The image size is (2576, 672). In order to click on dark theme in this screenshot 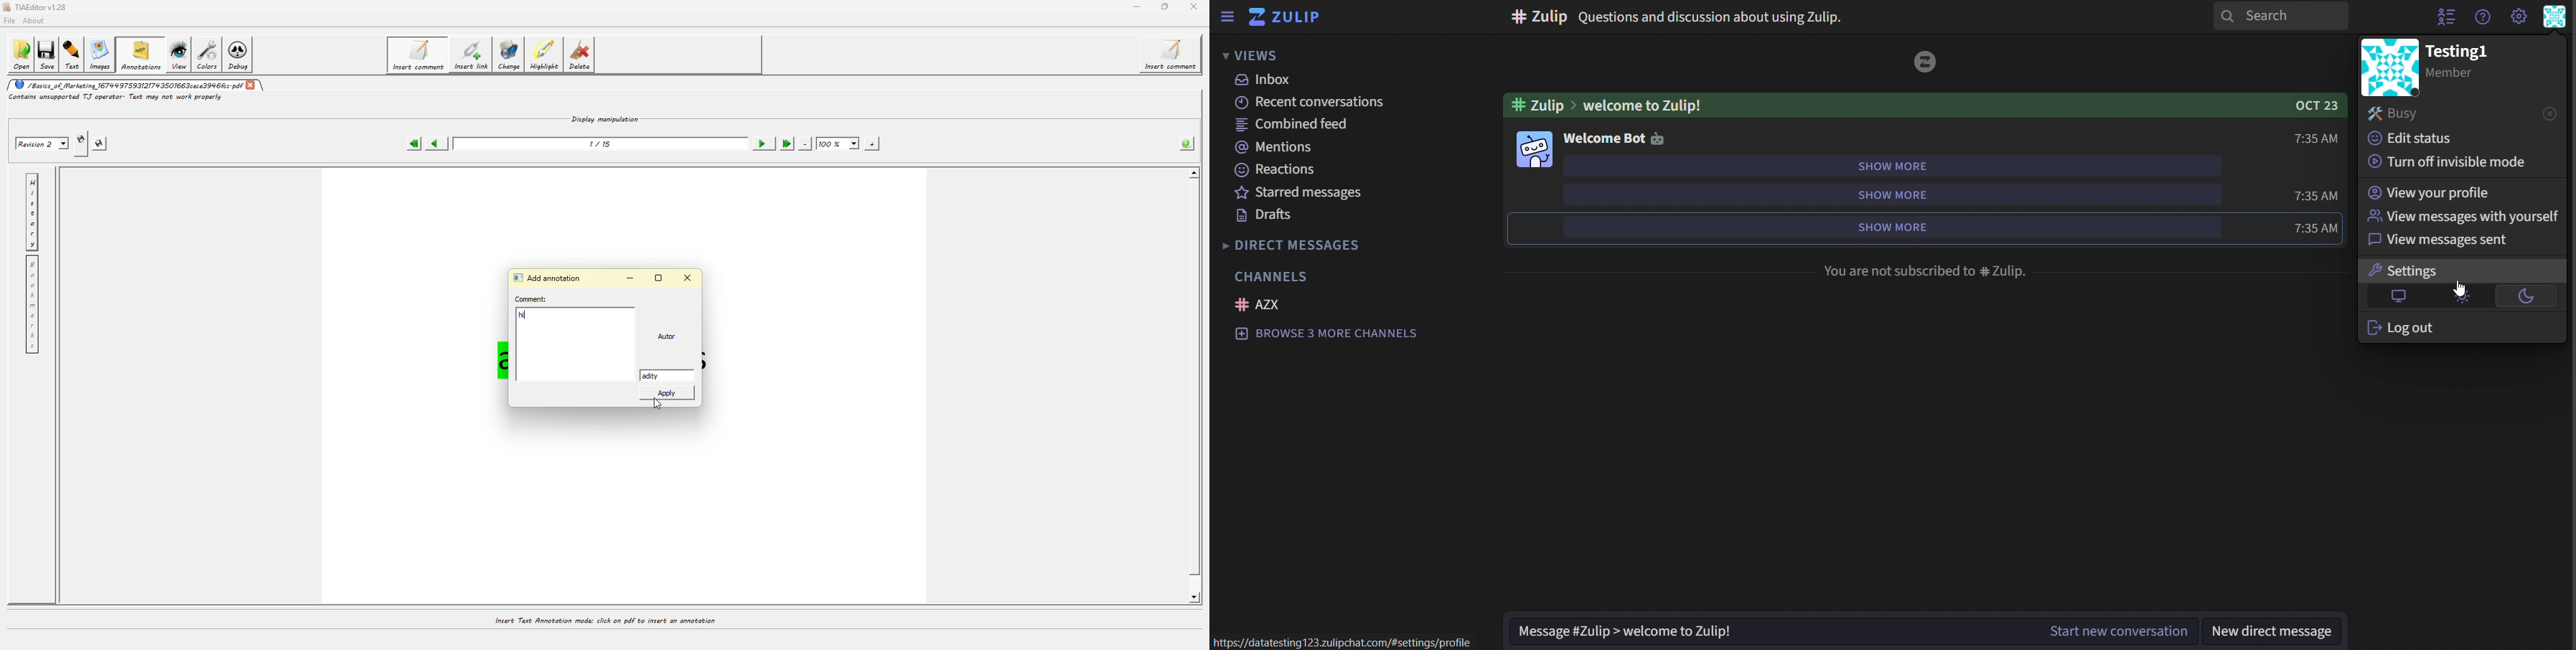, I will do `click(2530, 295)`.